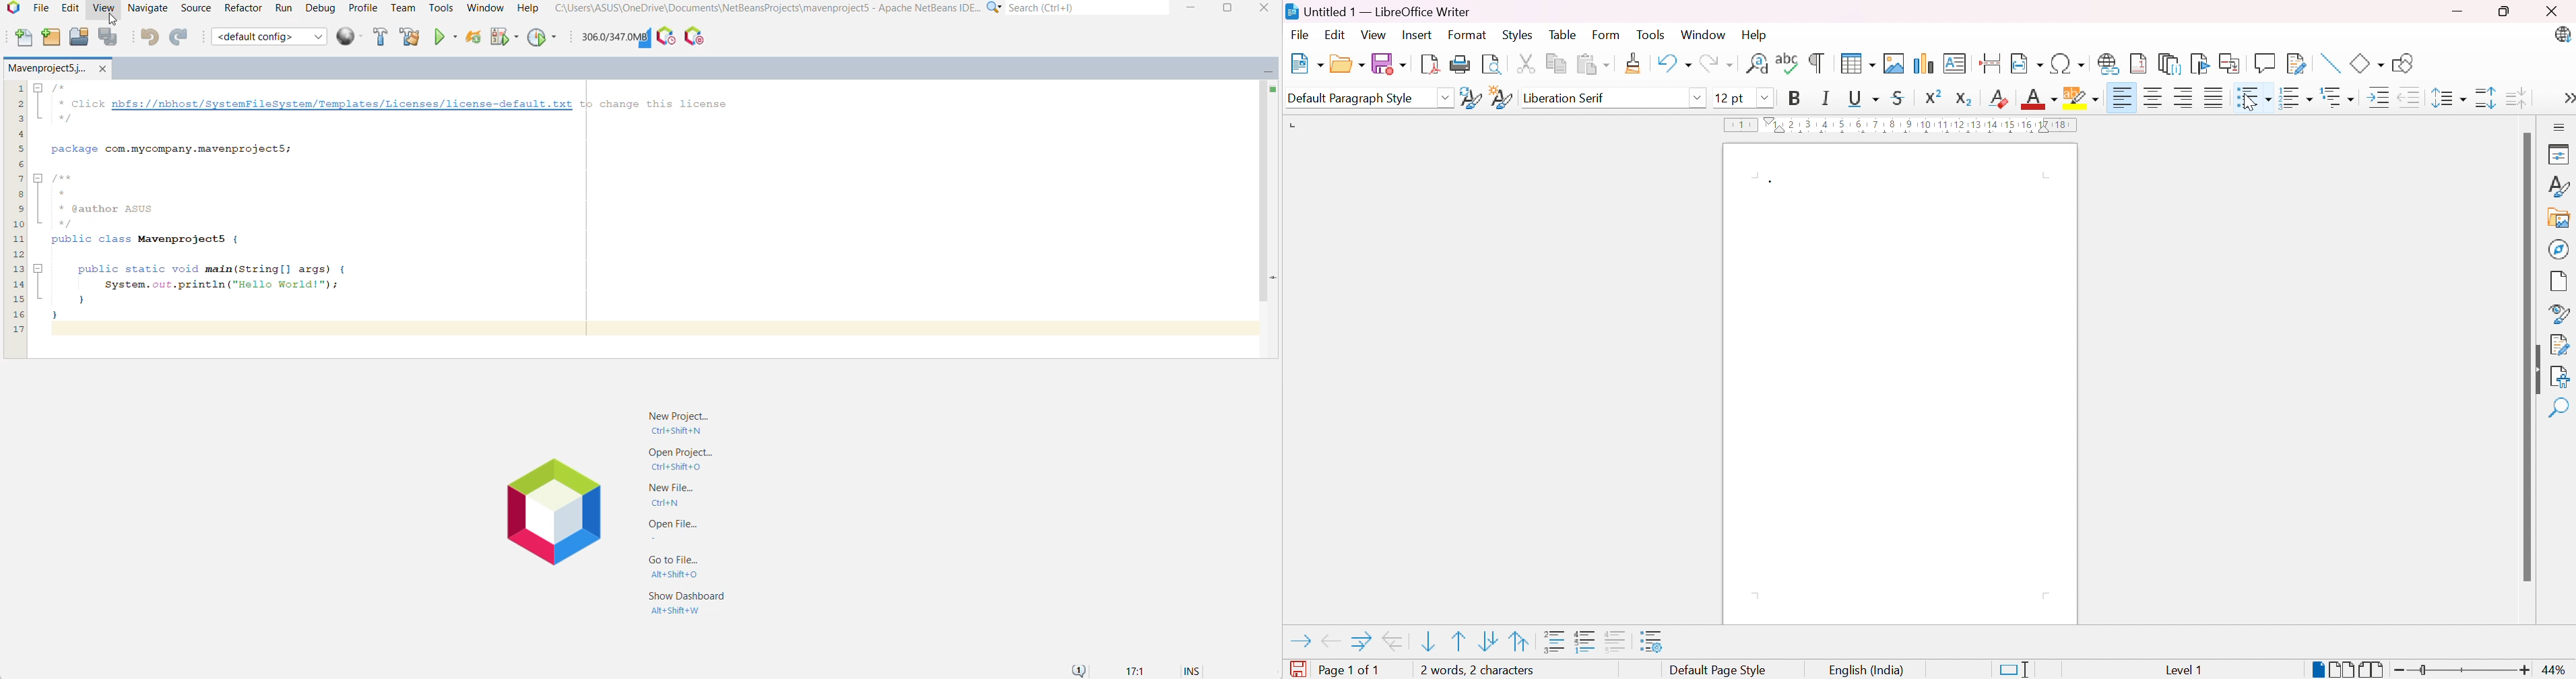 The height and width of the screenshot is (700, 2576). Describe the element at coordinates (1957, 63) in the screenshot. I see `Insert text box` at that location.